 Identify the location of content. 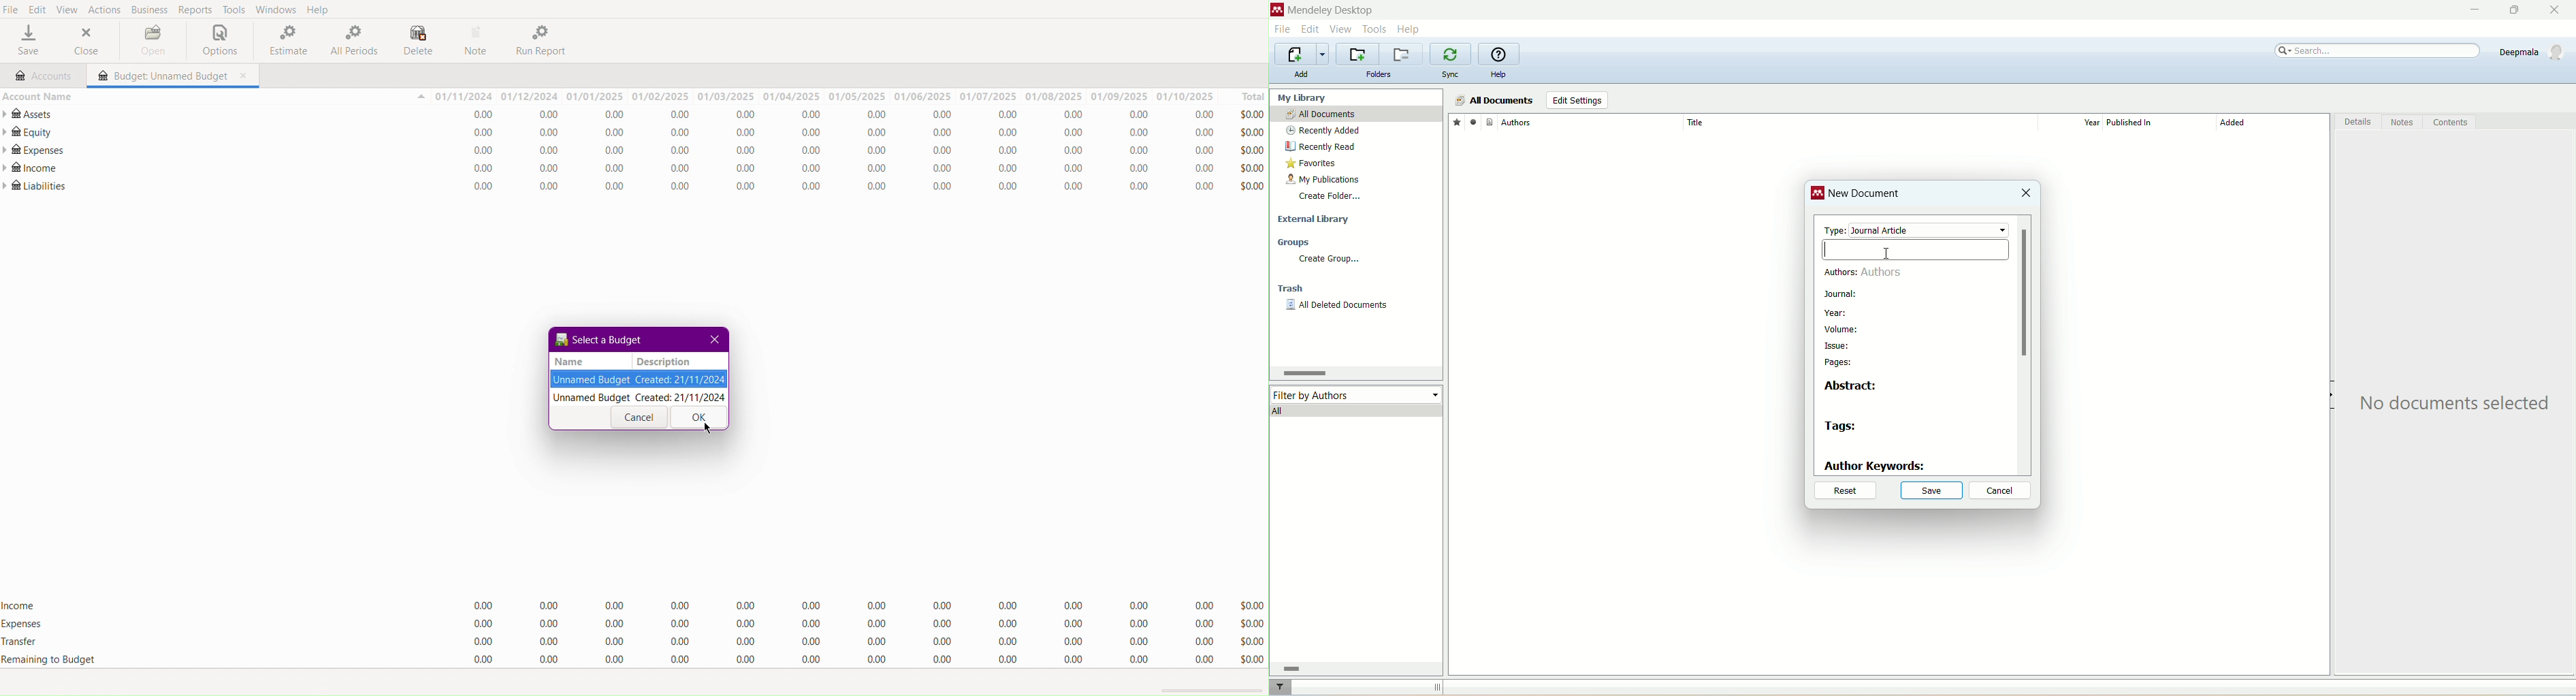
(2450, 123).